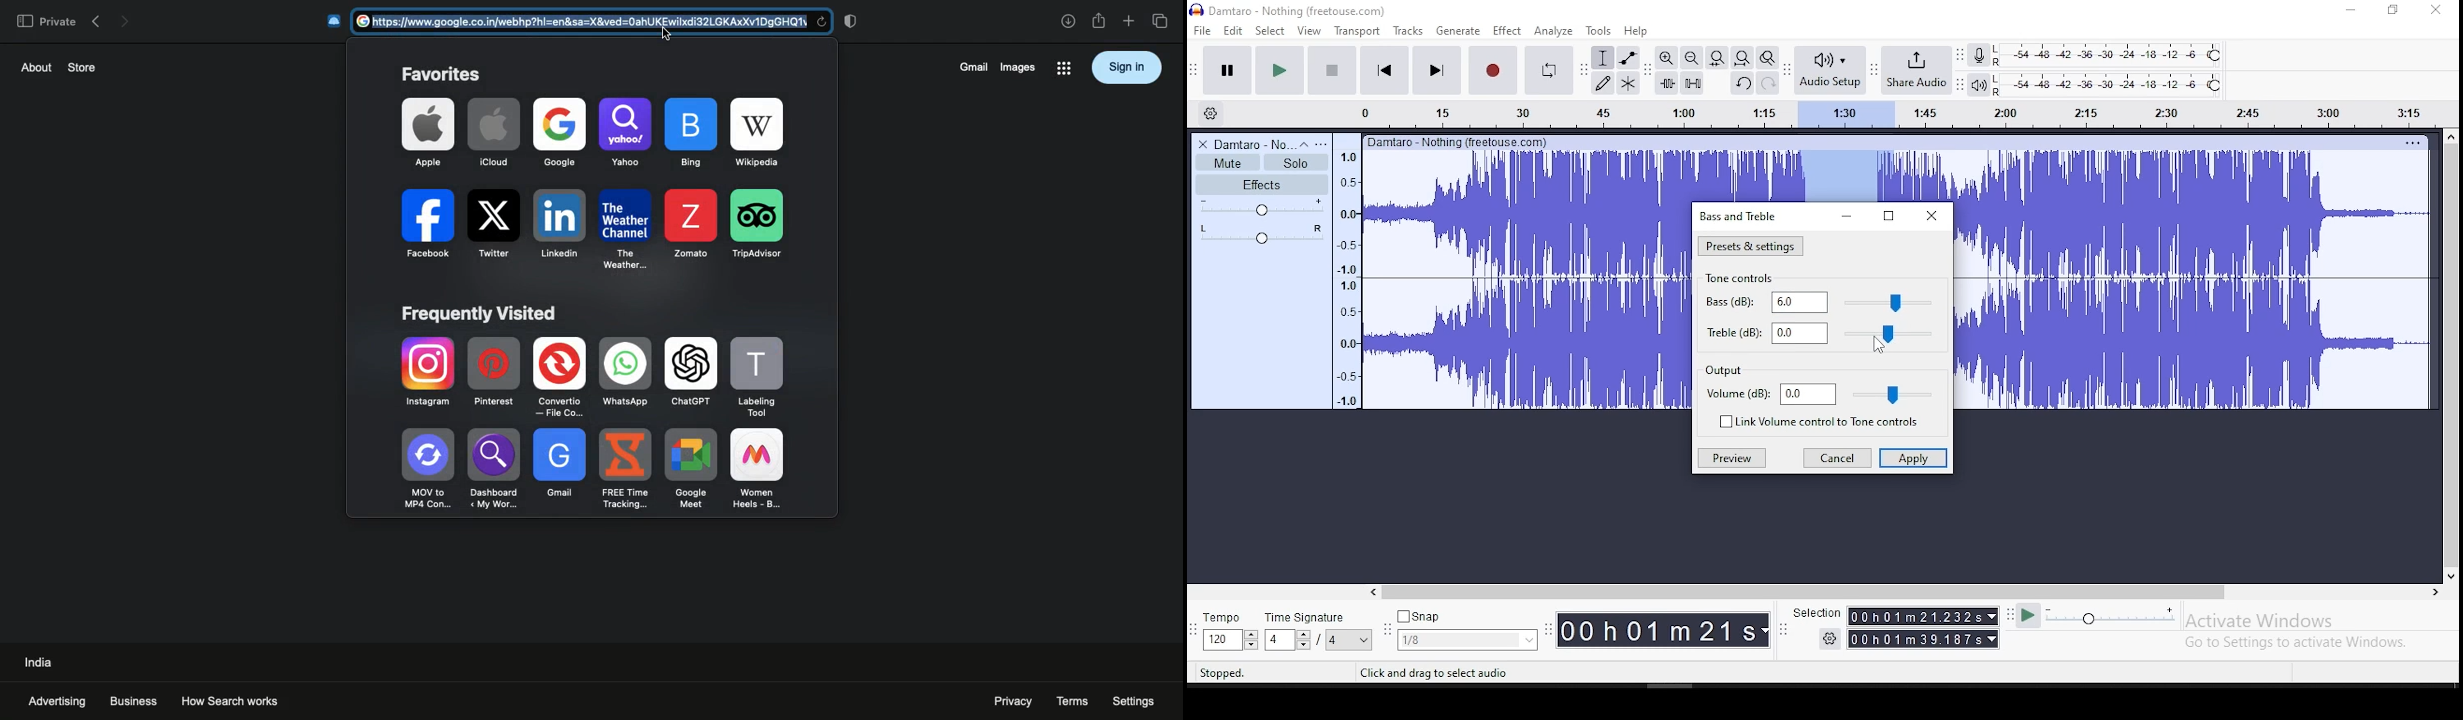 This screenshot has height=728, width=2464. I want to click on close, so click(1933, 216).